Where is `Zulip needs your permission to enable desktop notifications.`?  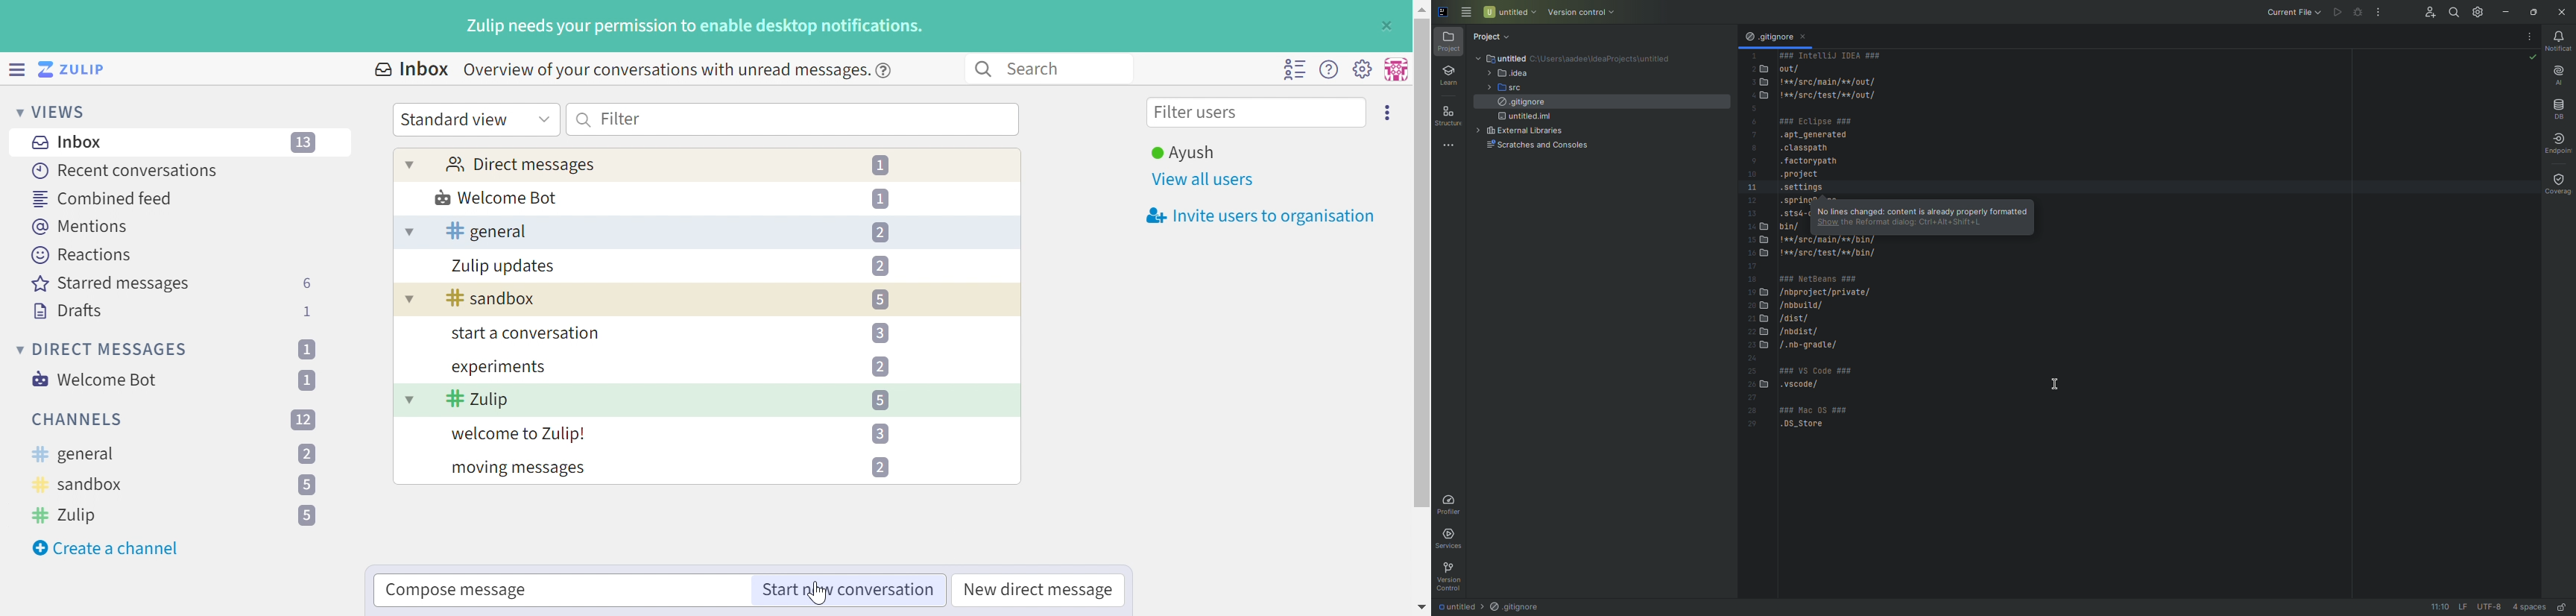
Zulip needs your permission to enable desktop notifications. is located at coordinates (695, 28).